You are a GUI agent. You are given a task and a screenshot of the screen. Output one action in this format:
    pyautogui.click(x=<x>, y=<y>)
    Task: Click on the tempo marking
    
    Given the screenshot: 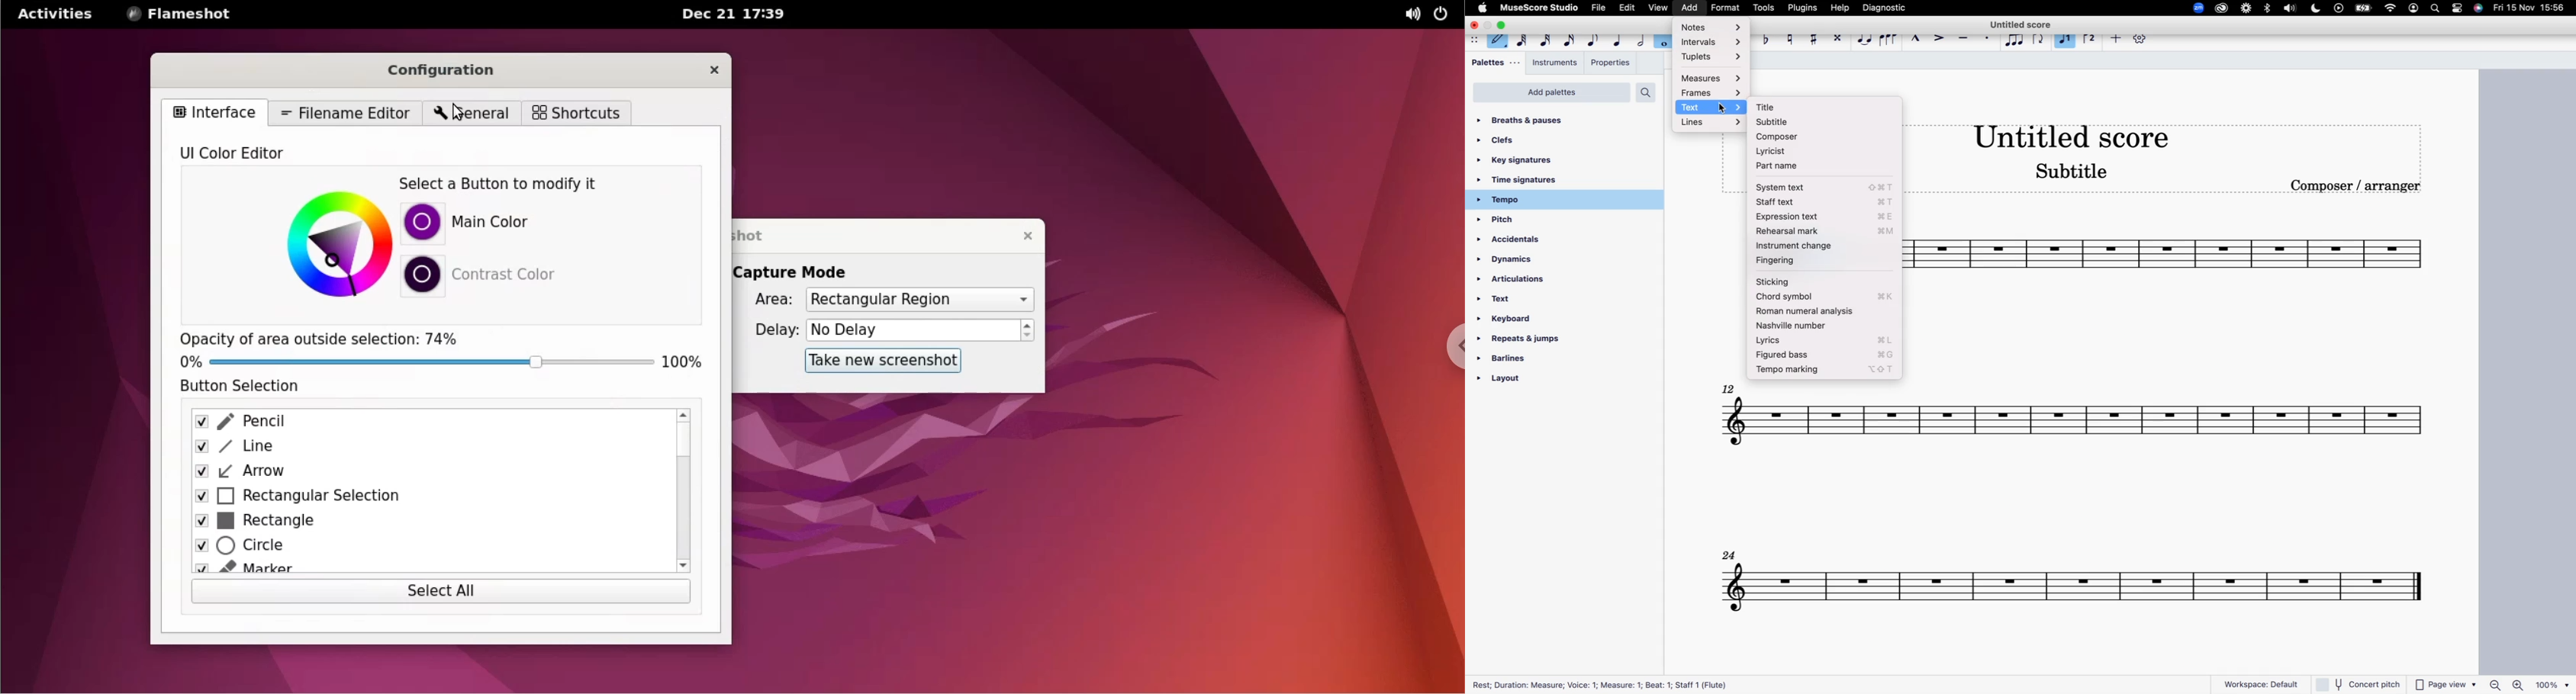 What is the action you would take?
    pyautogui.click(x=1826, y=370)
    